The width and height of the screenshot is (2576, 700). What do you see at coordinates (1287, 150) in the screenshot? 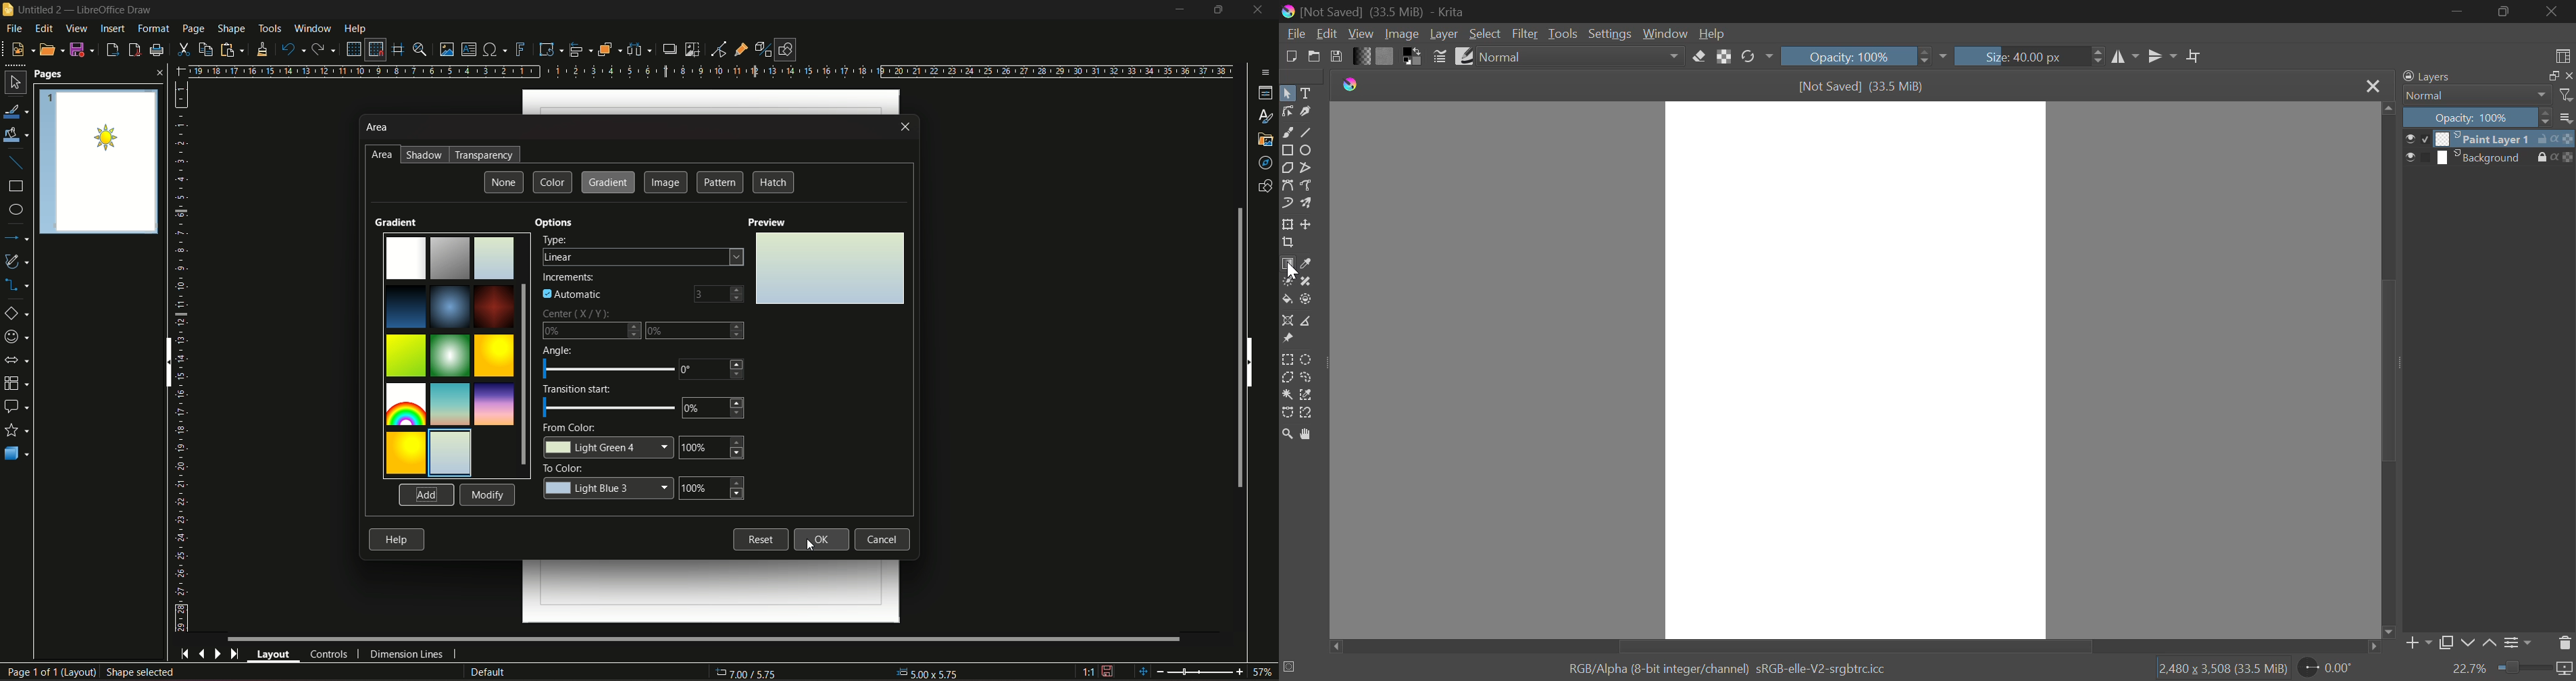
I see `Rectangle` at bounding box center [1287, 150].